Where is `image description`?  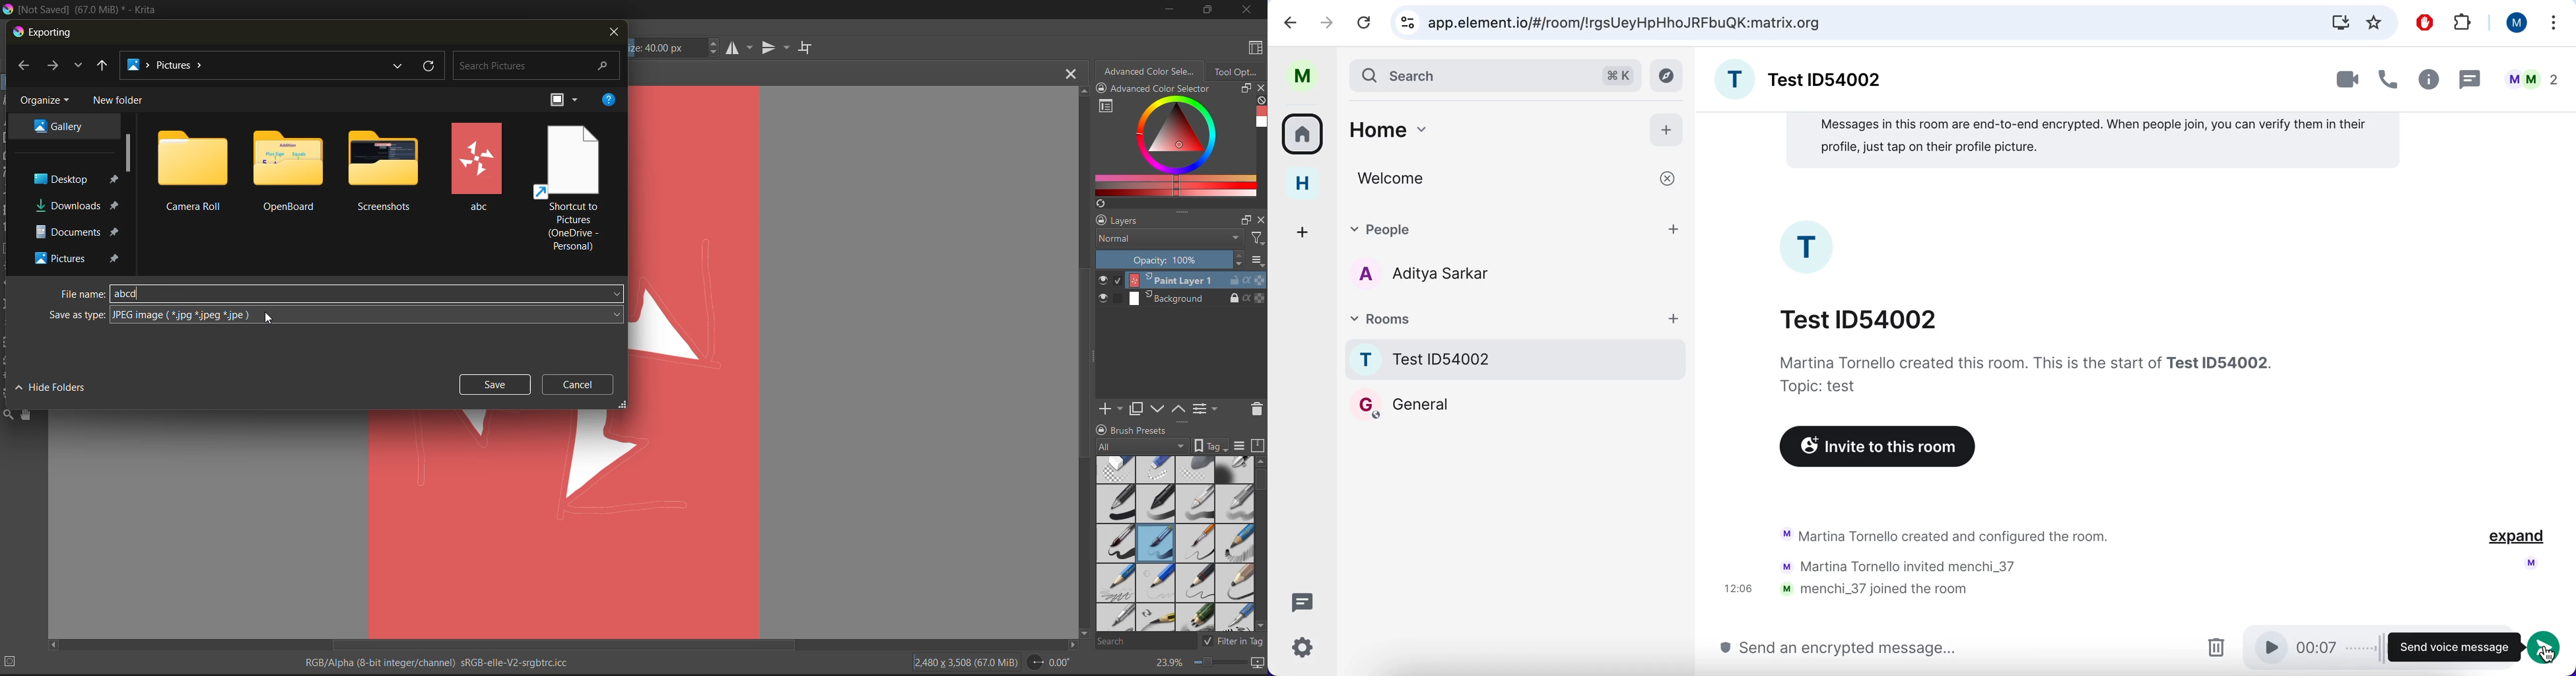 image description is located at coordinates (968, 663).